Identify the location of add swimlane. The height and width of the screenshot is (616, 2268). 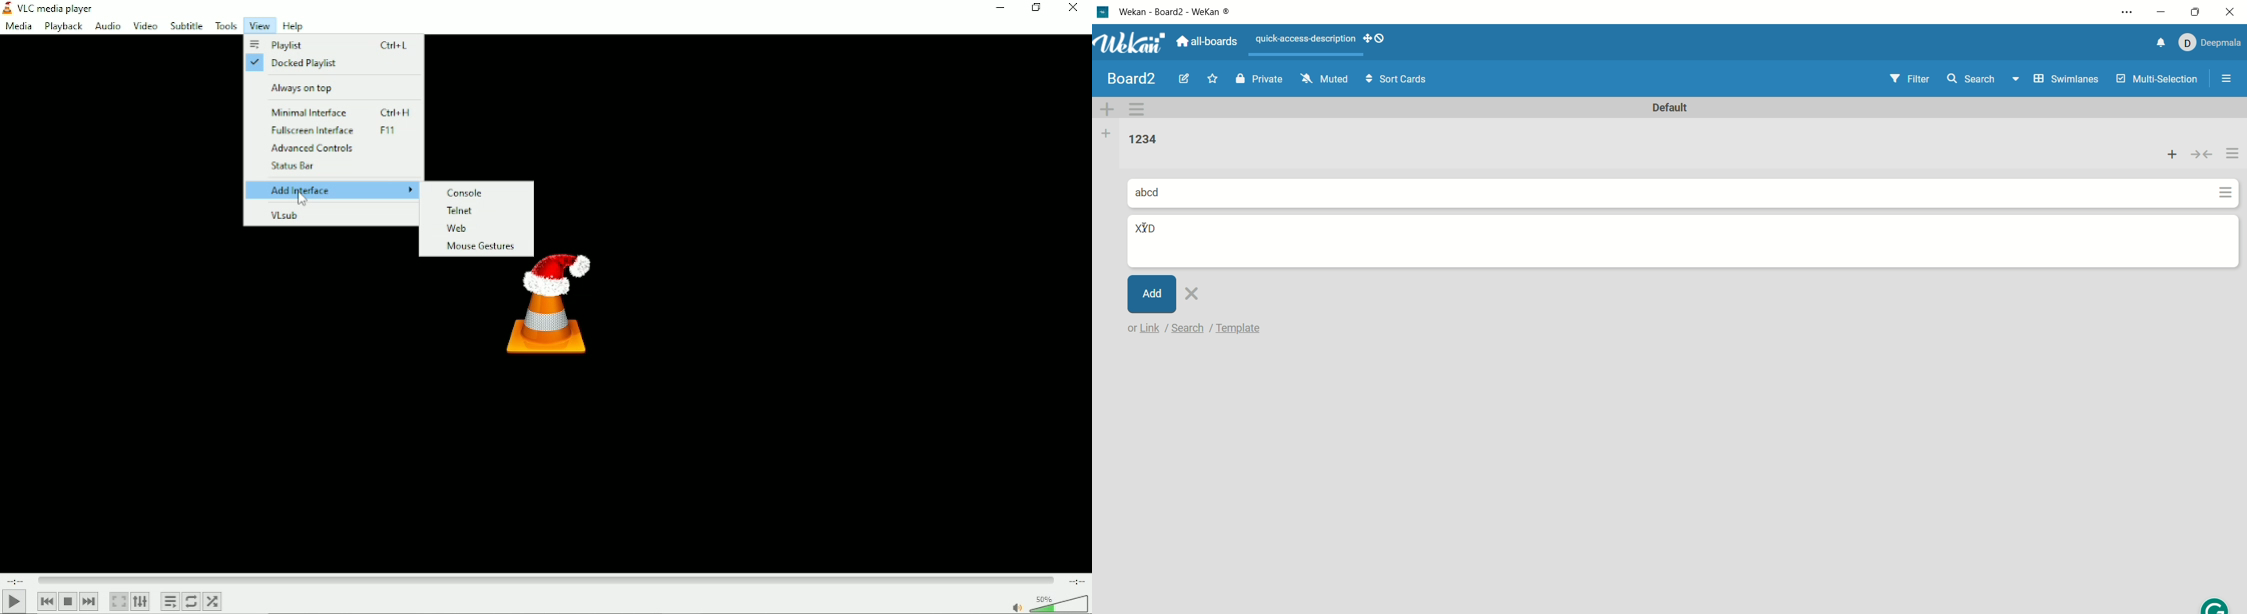
(1108, 106).